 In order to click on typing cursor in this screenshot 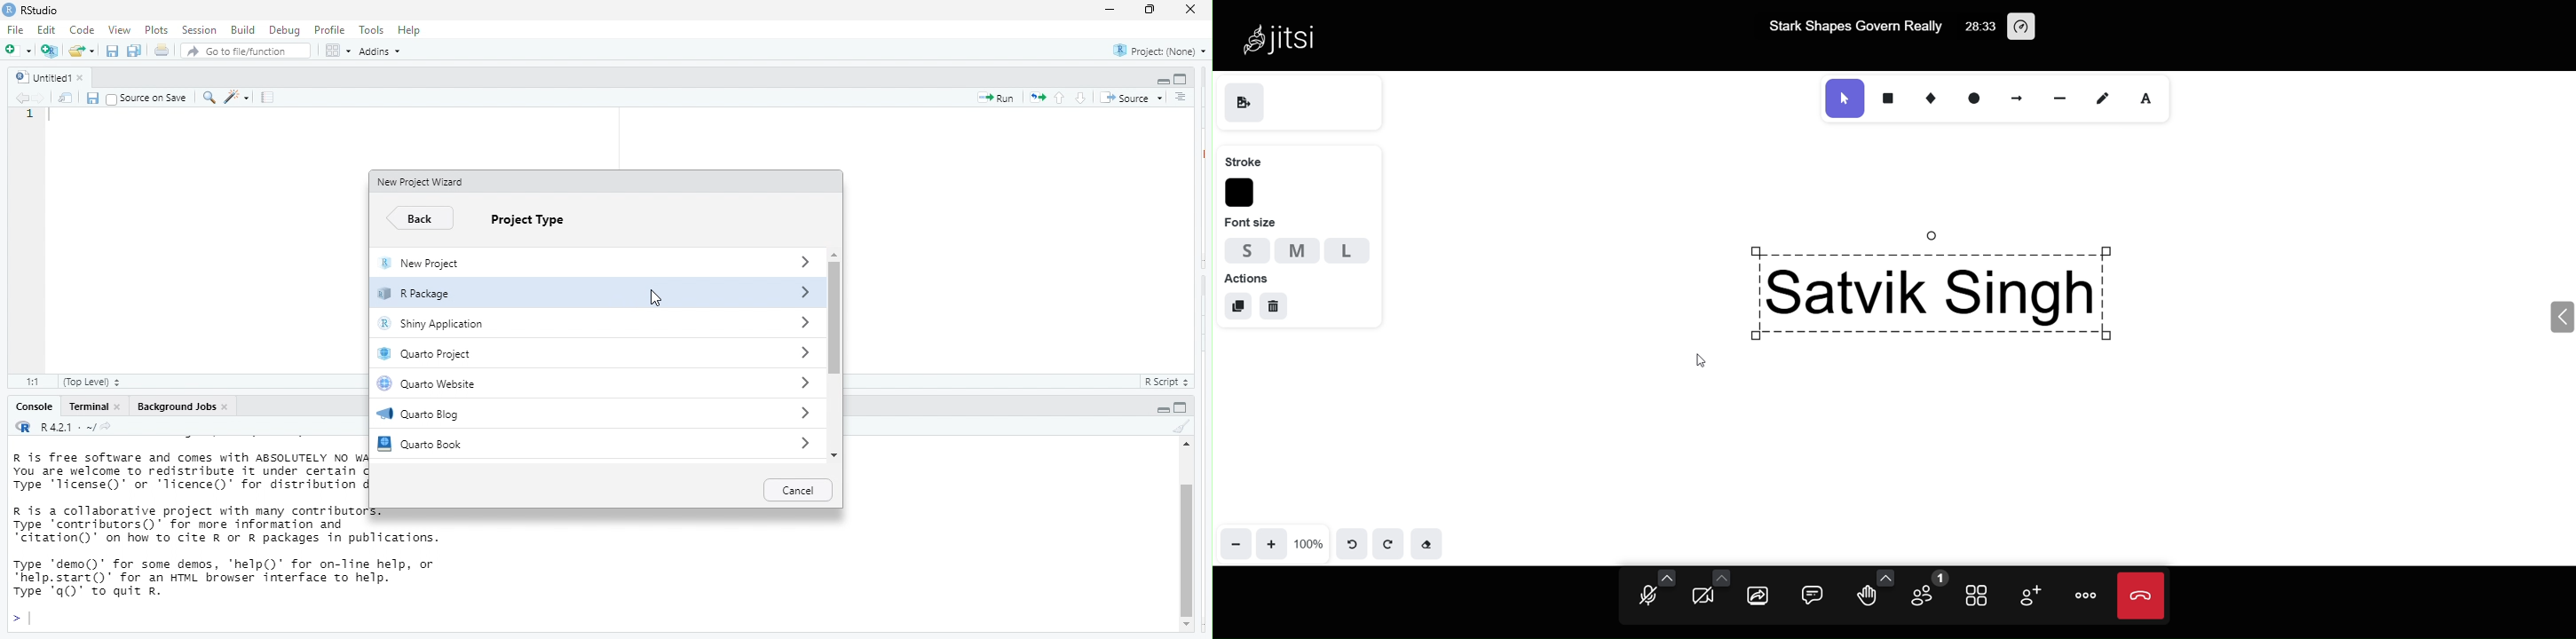, I will do `click(23, 619)`.